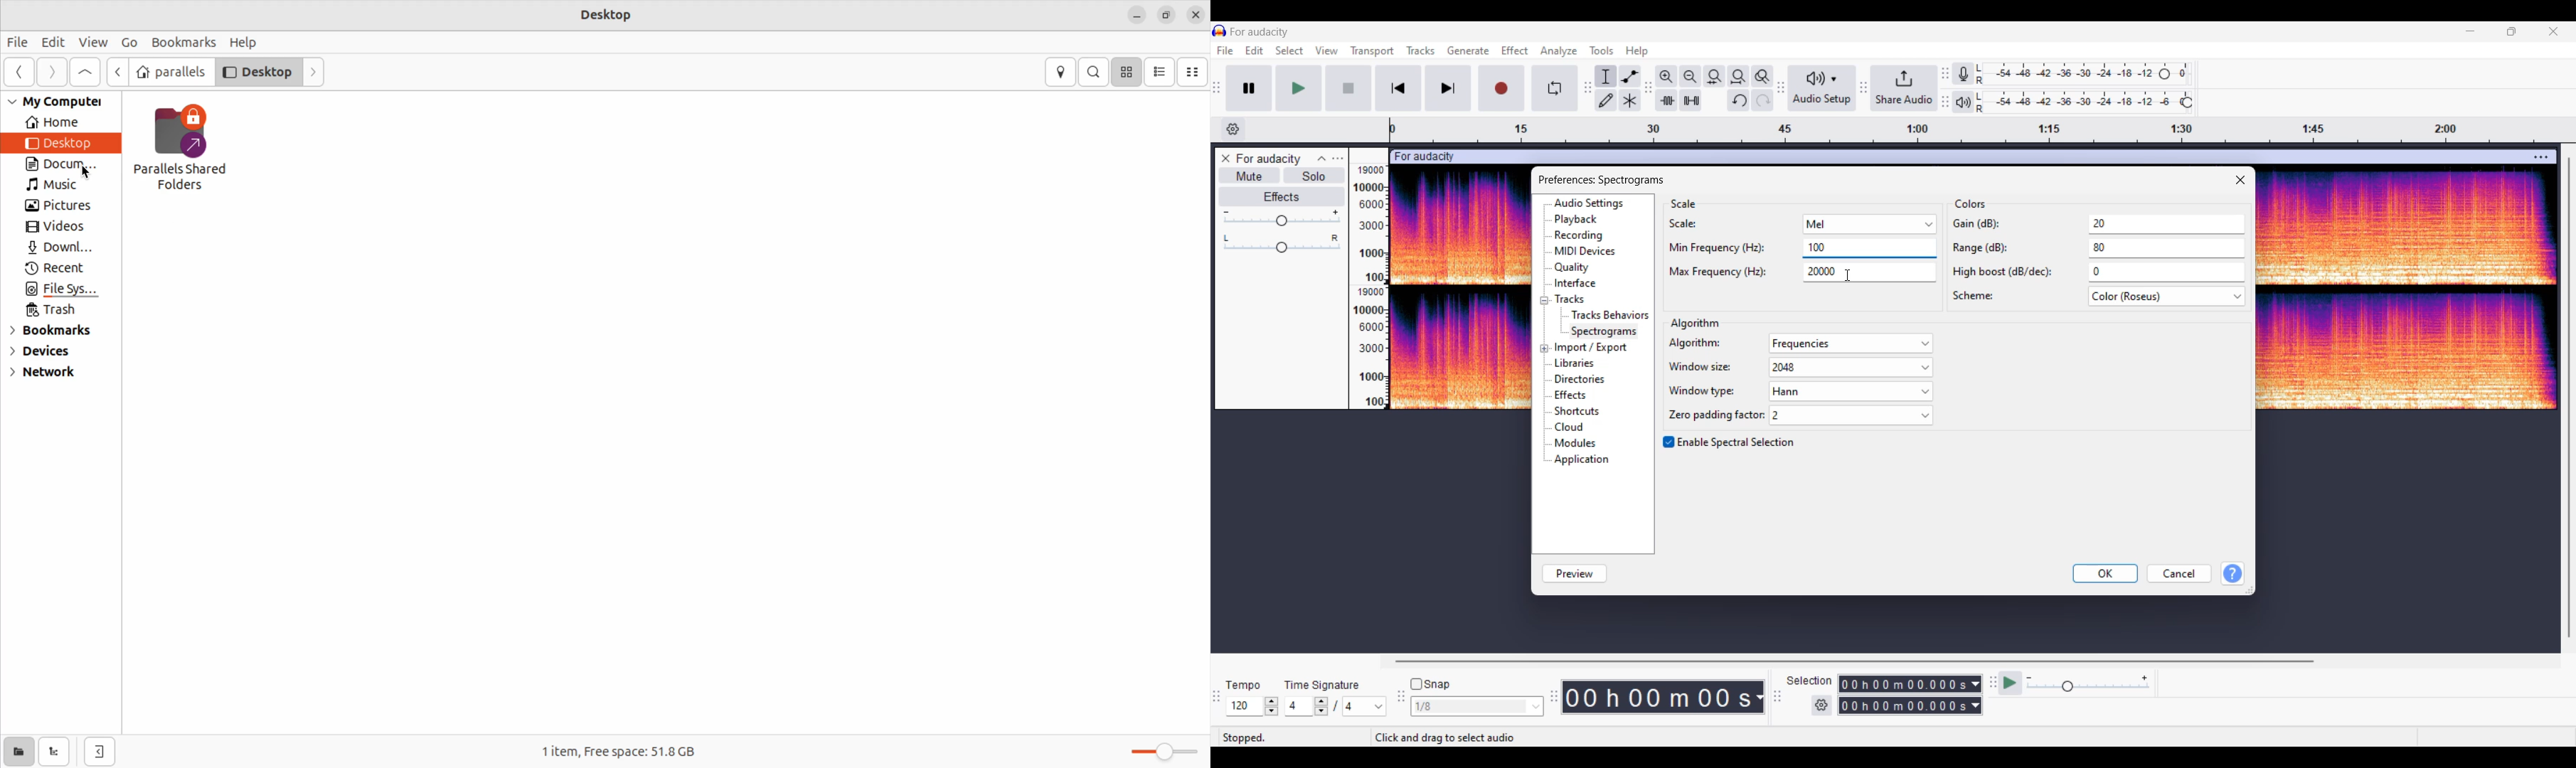 This screenshot has height=784, width=2576. Describe the element at coordinates (1250, 175) in the screenshot. I see `Mute` at that location.